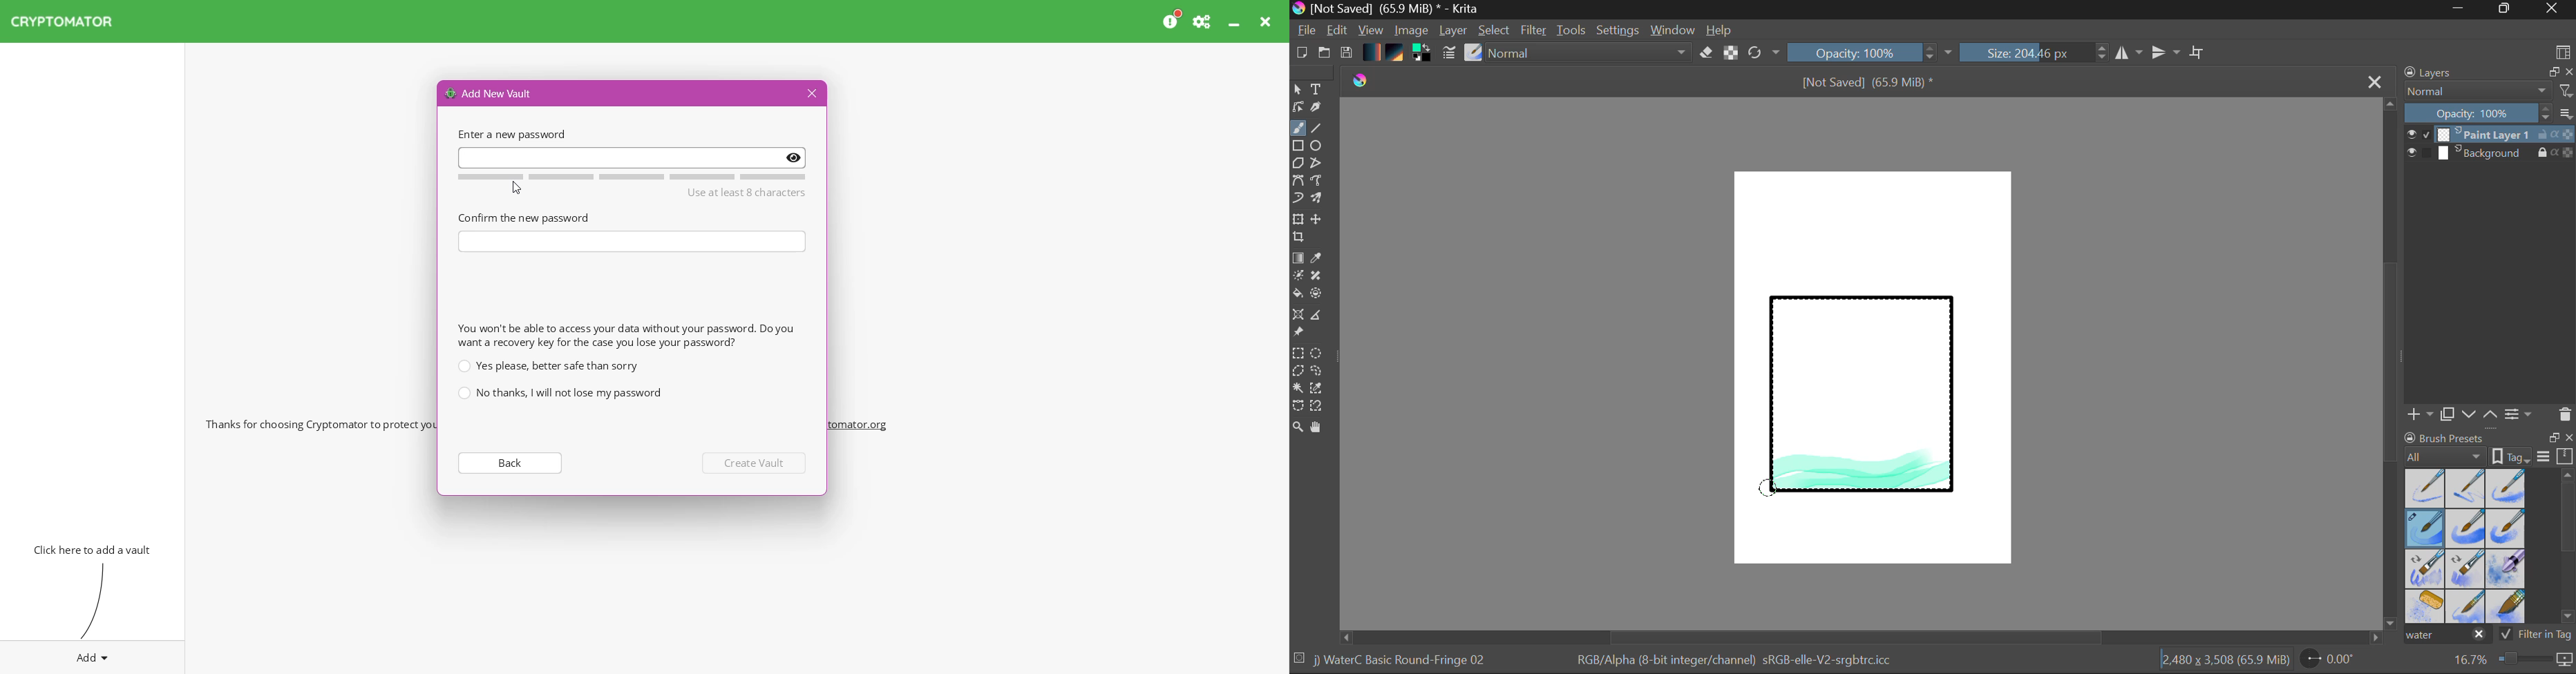 The image size is (2576, 700). Describe the element at coordinates (1321, 429) in the screenshot. I see `Pan` at that location.